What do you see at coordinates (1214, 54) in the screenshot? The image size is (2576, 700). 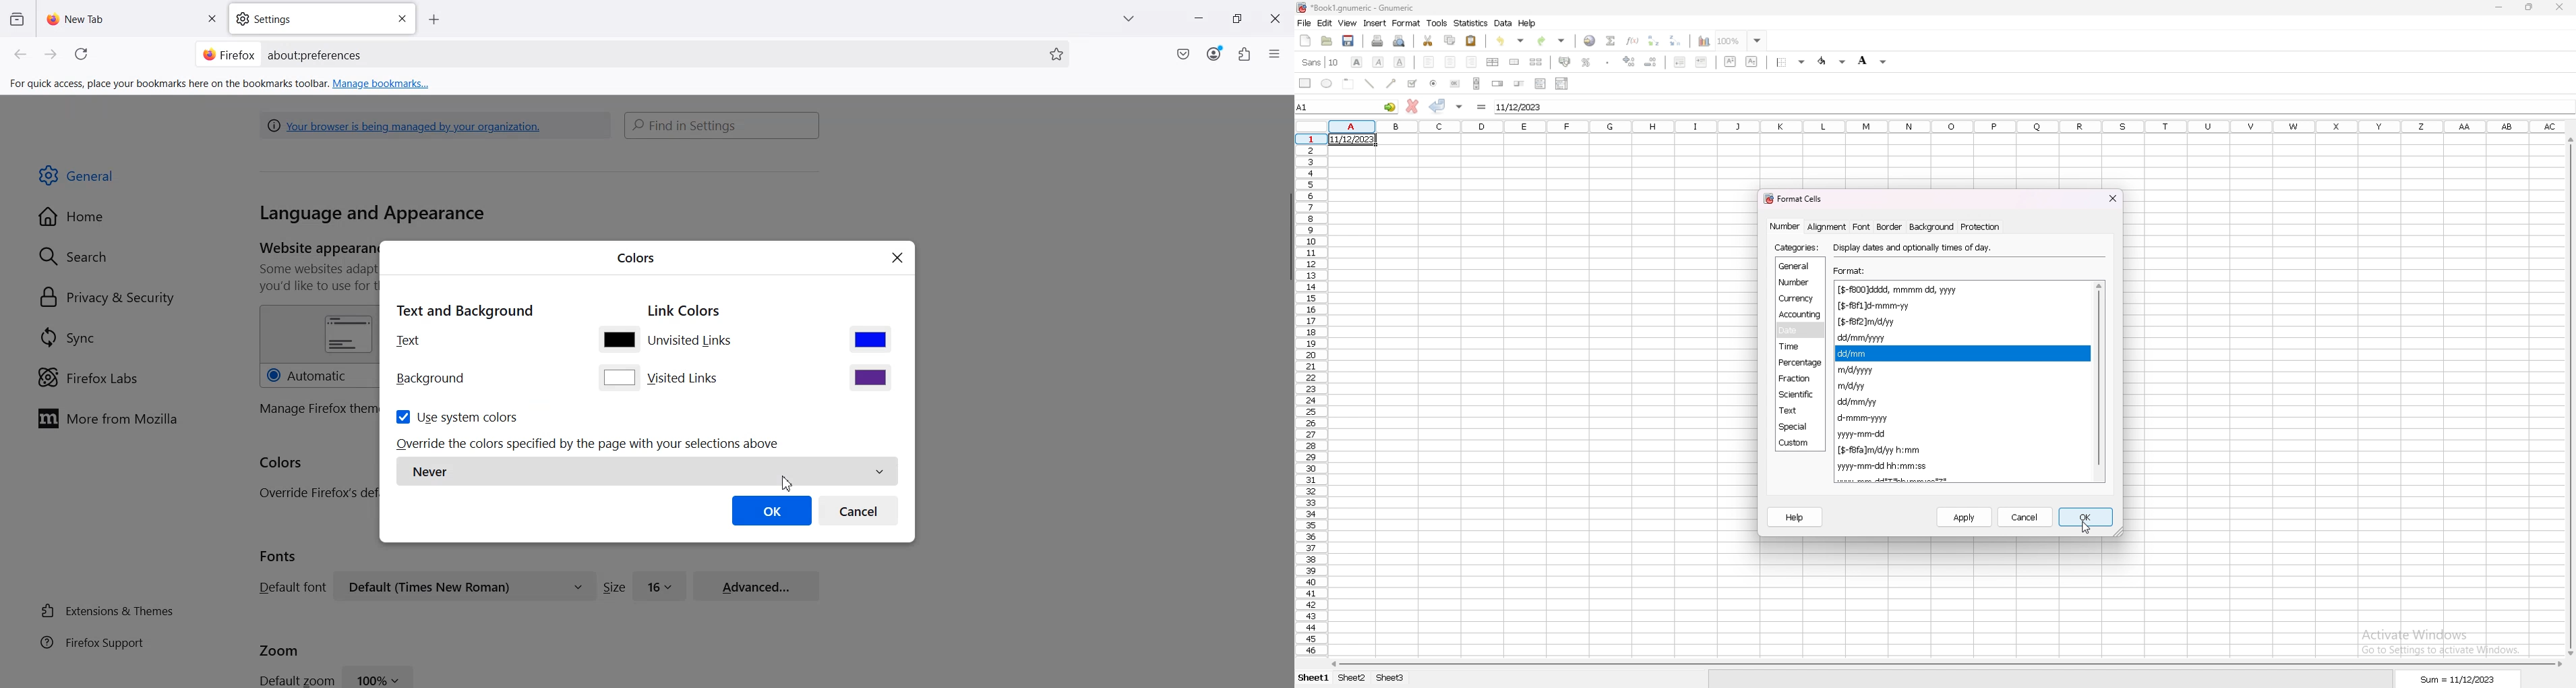 I see `Account` at bounding box center [1214, 54].